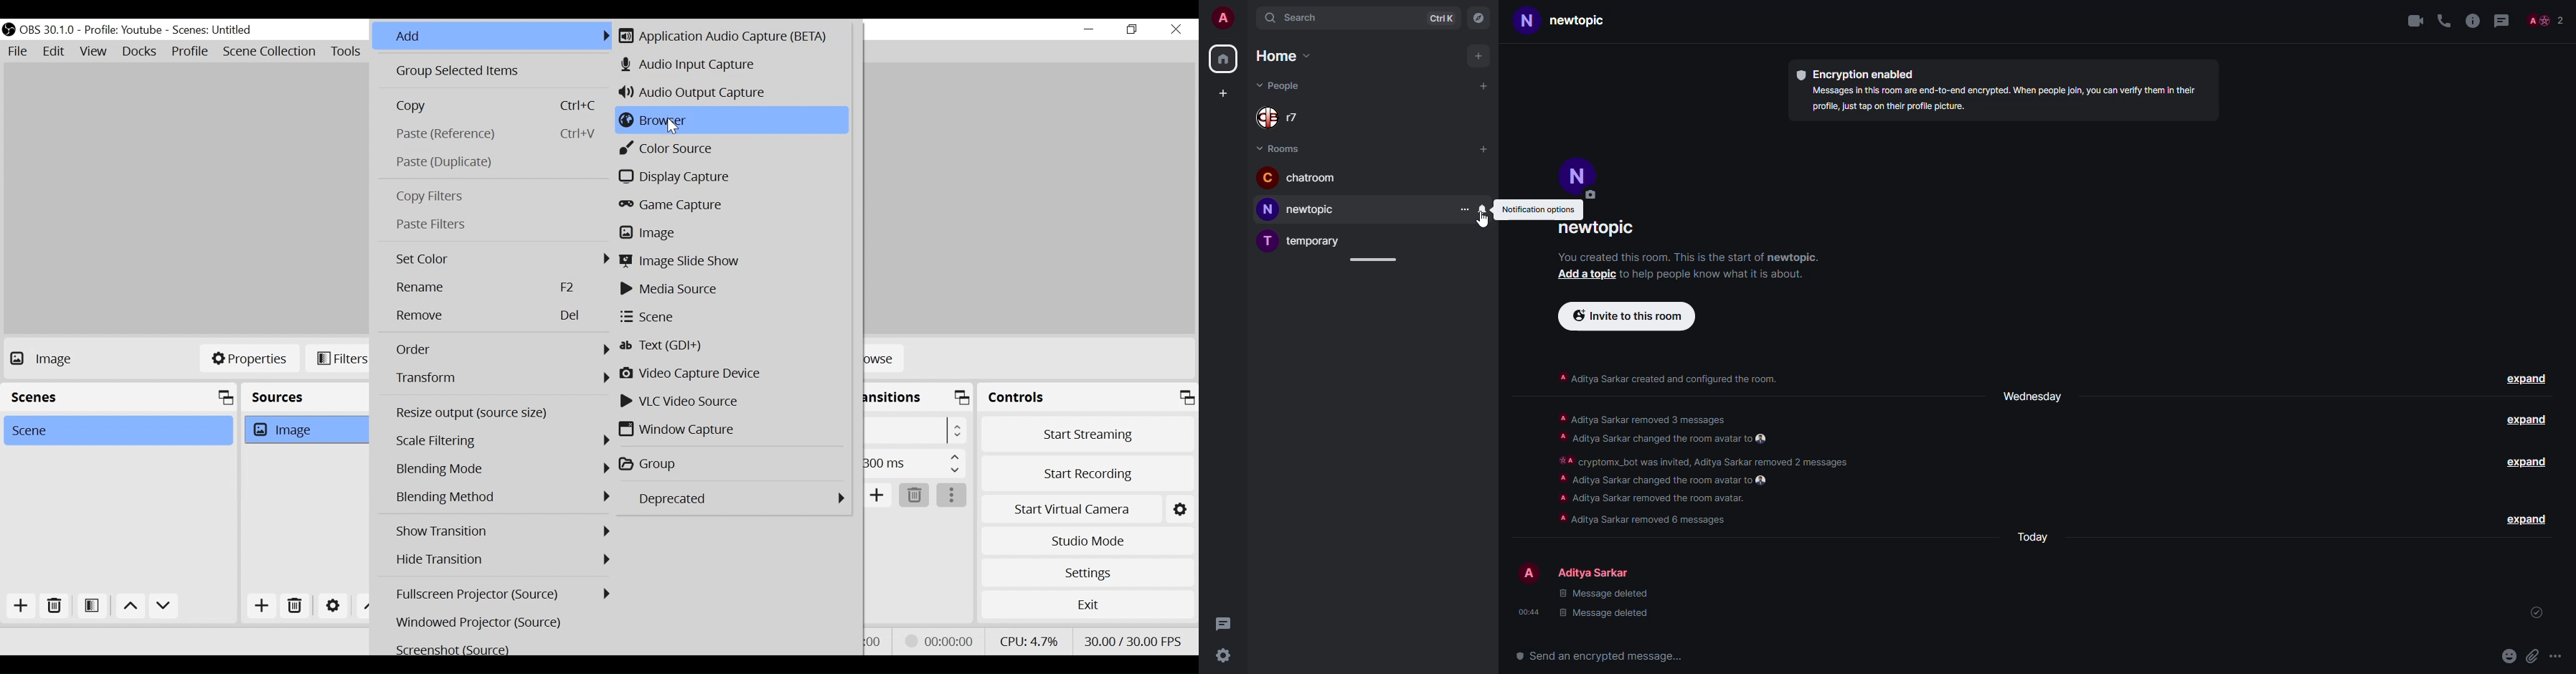 This screenshot has width=2576, height=700. Describe the element at coordinates (1088, 541) in the screenshot. I see `Studio Mode` at that location.